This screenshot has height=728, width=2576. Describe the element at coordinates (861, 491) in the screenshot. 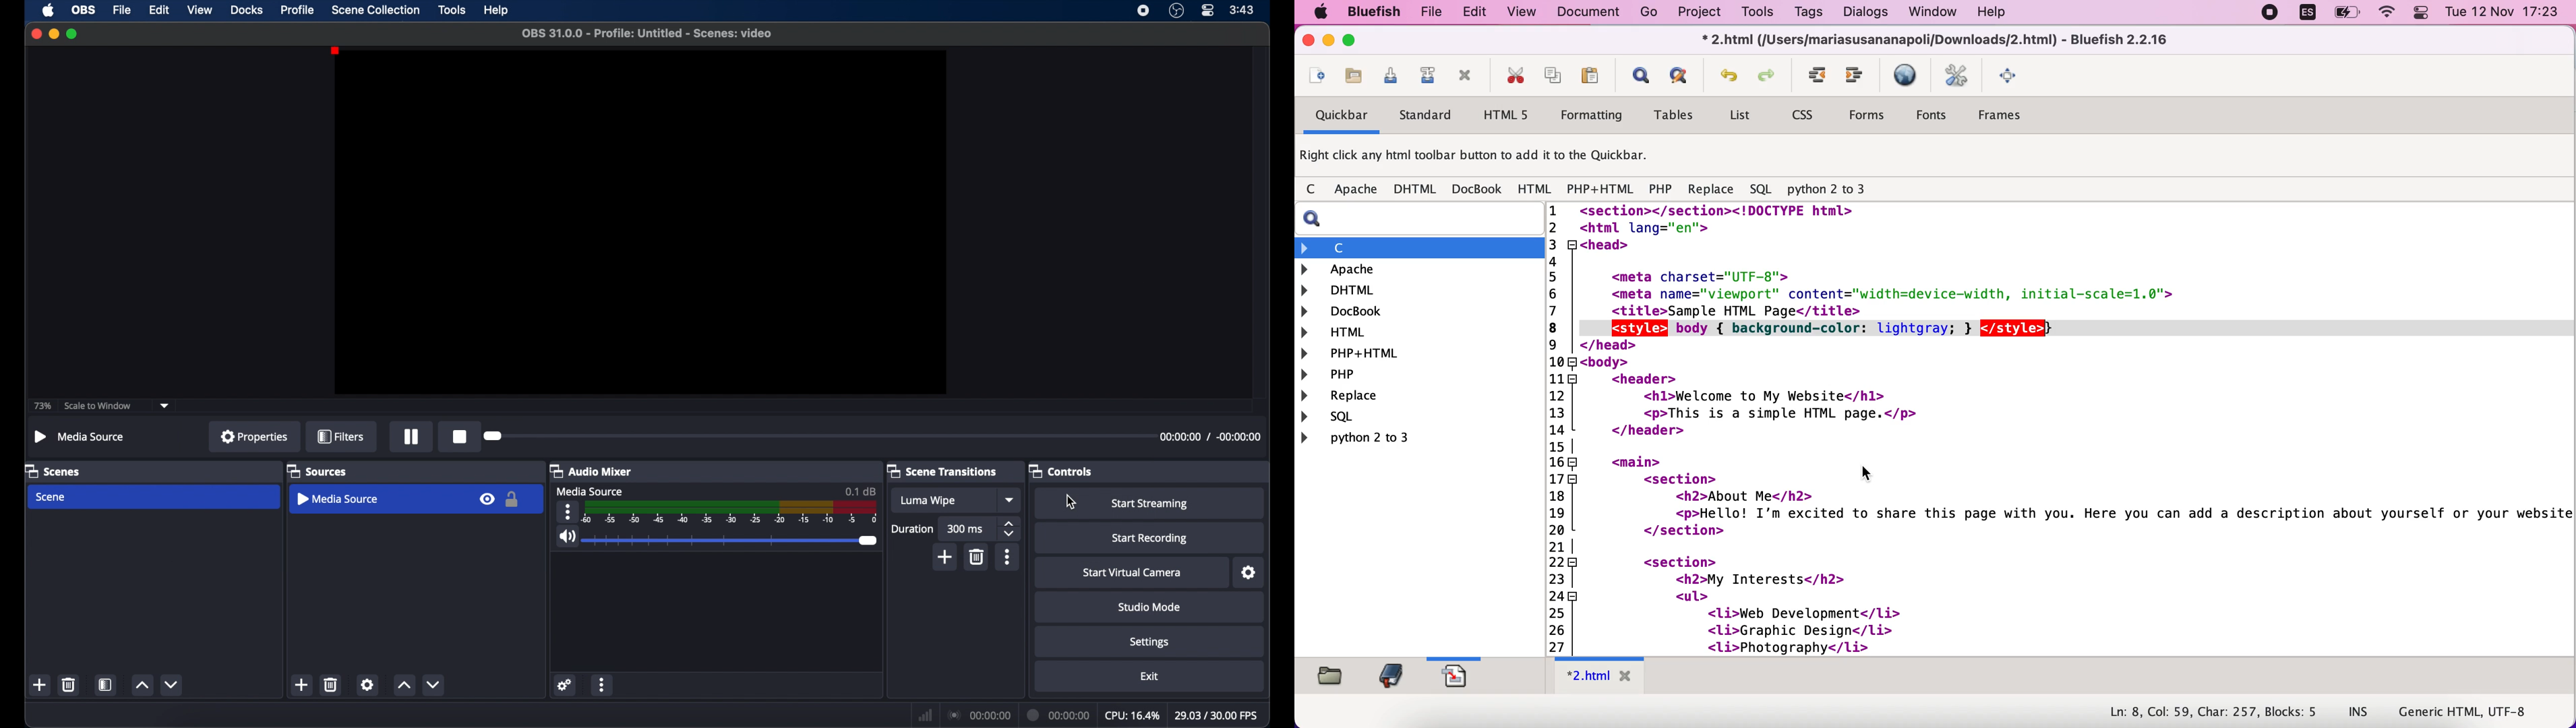

I see `0.1 db` at that location.